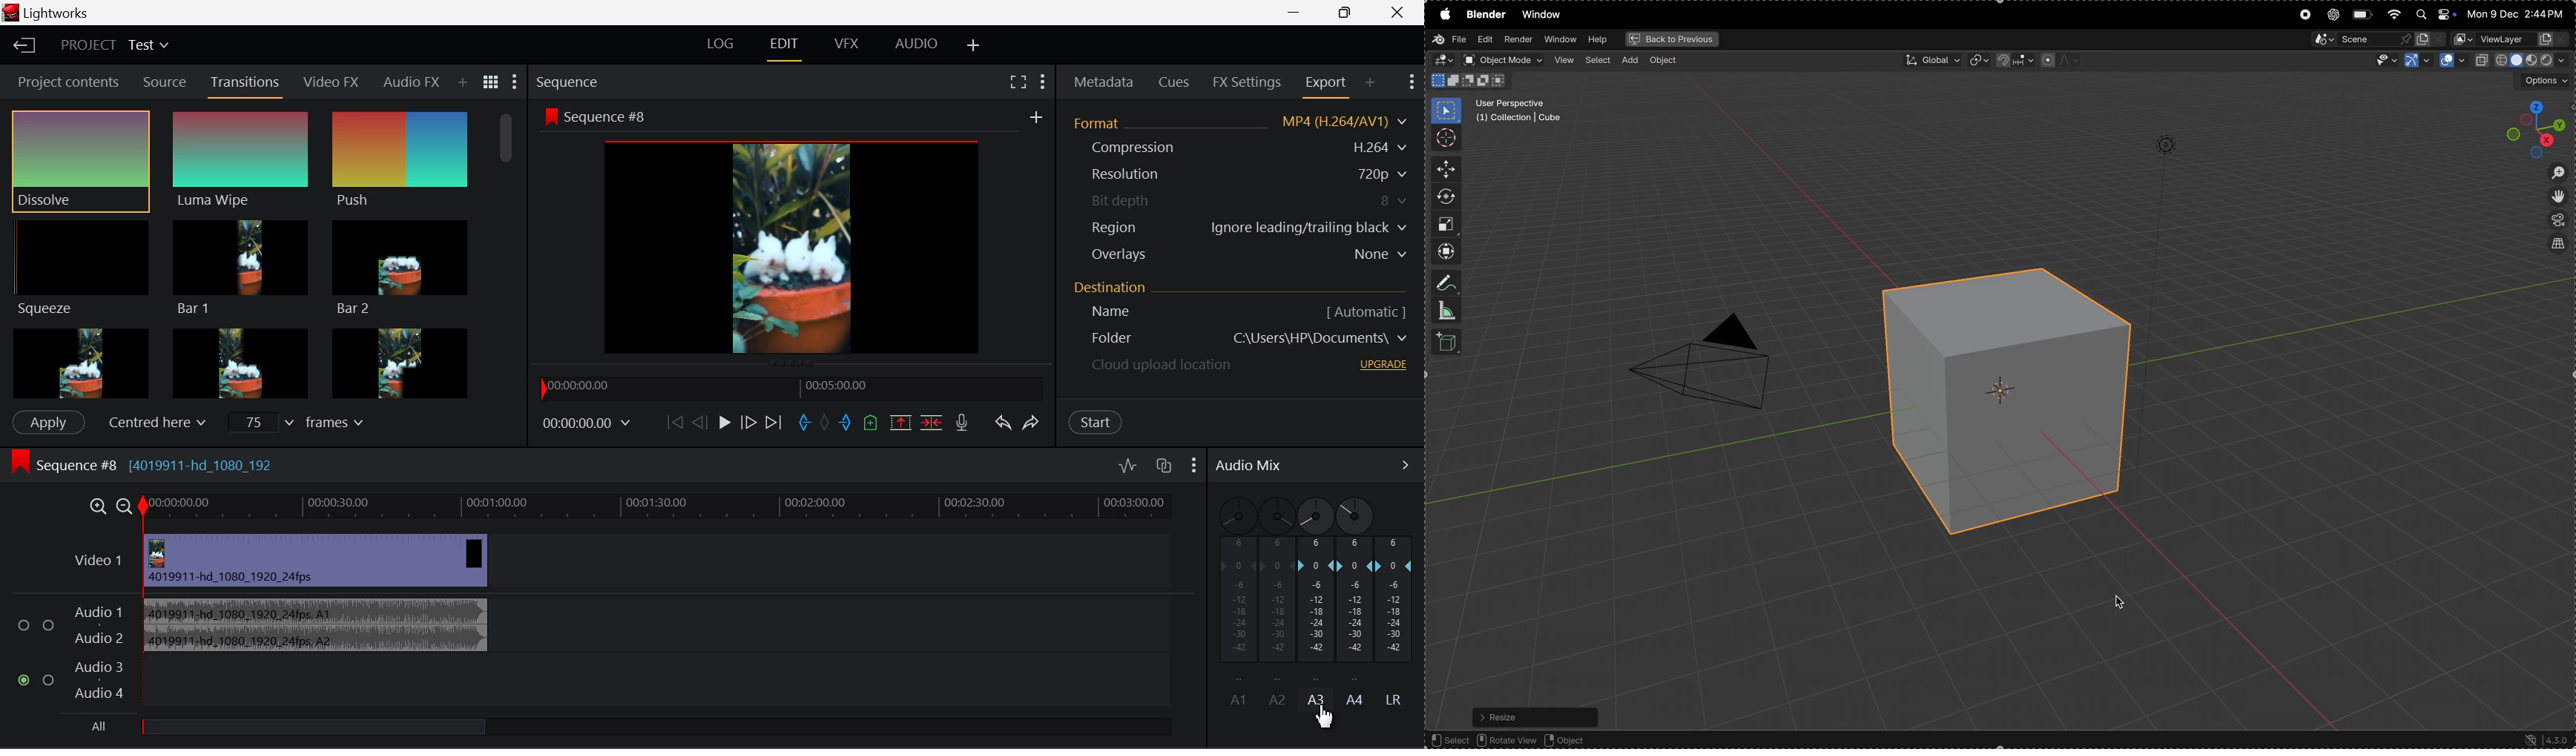  I want to click on Mark Out, so click(847, 423).